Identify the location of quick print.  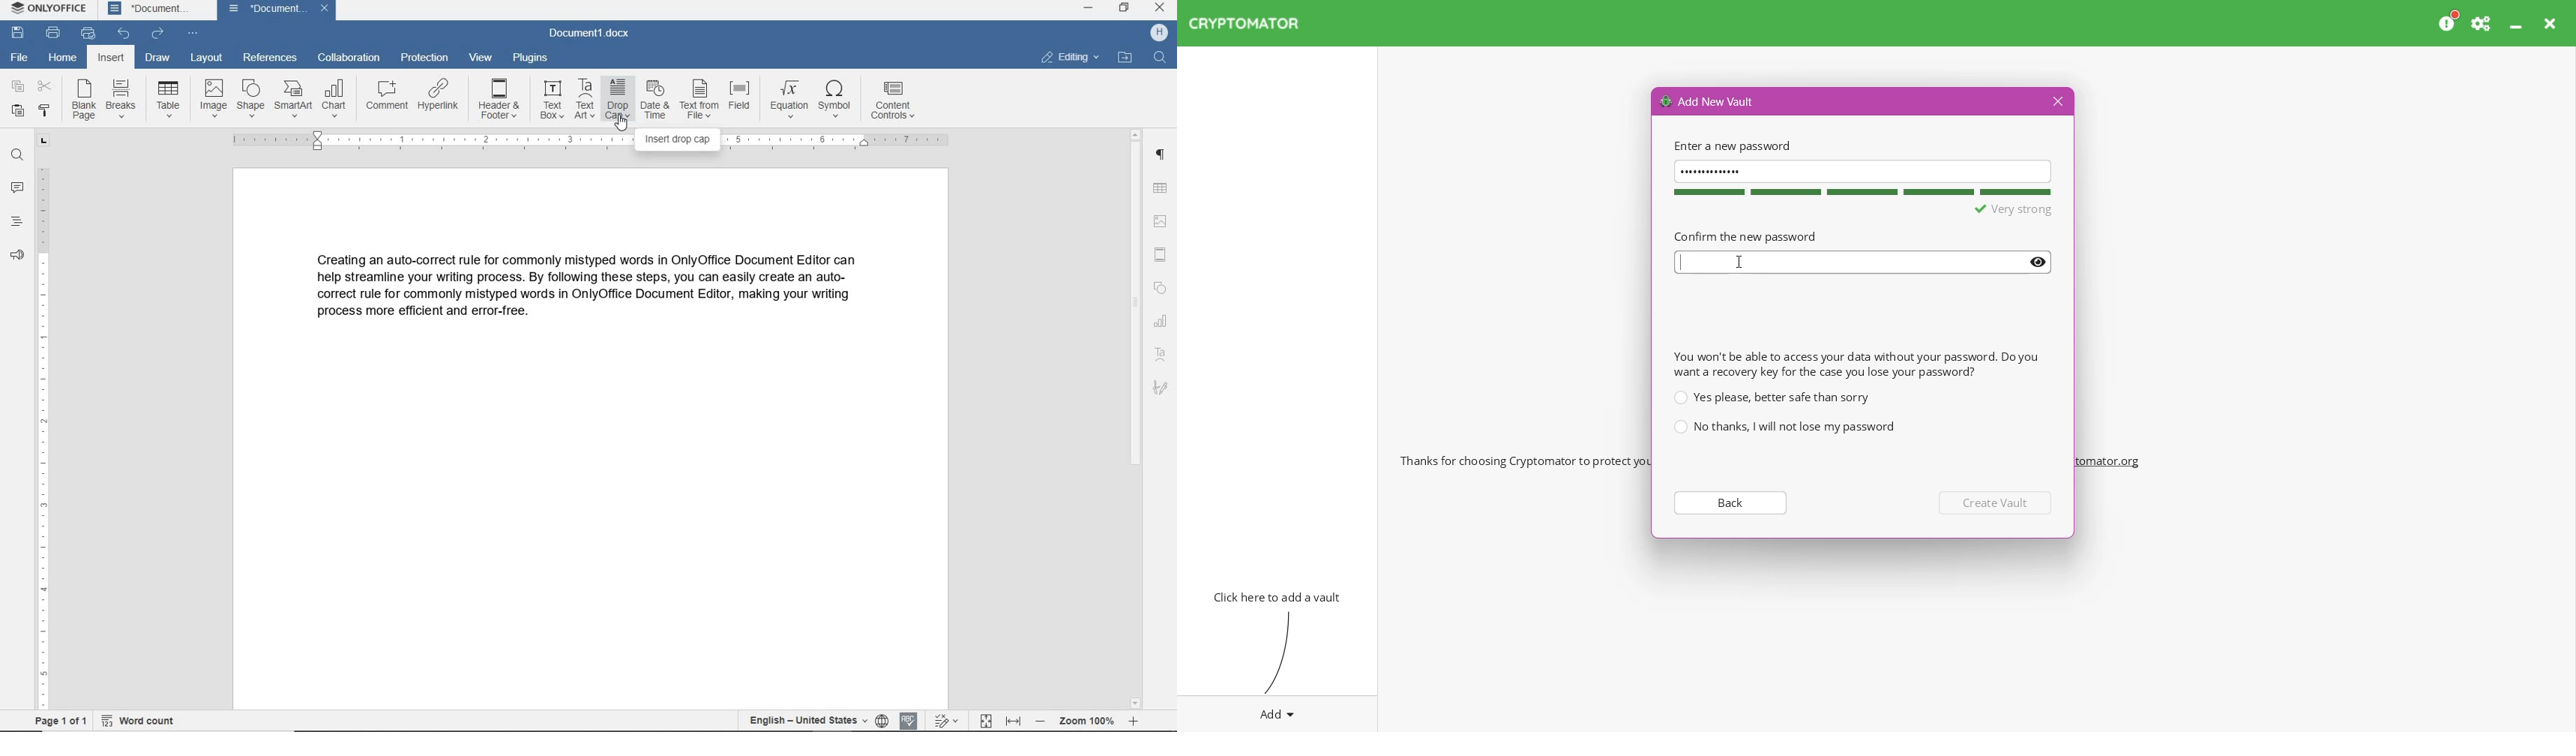
(88, 33).